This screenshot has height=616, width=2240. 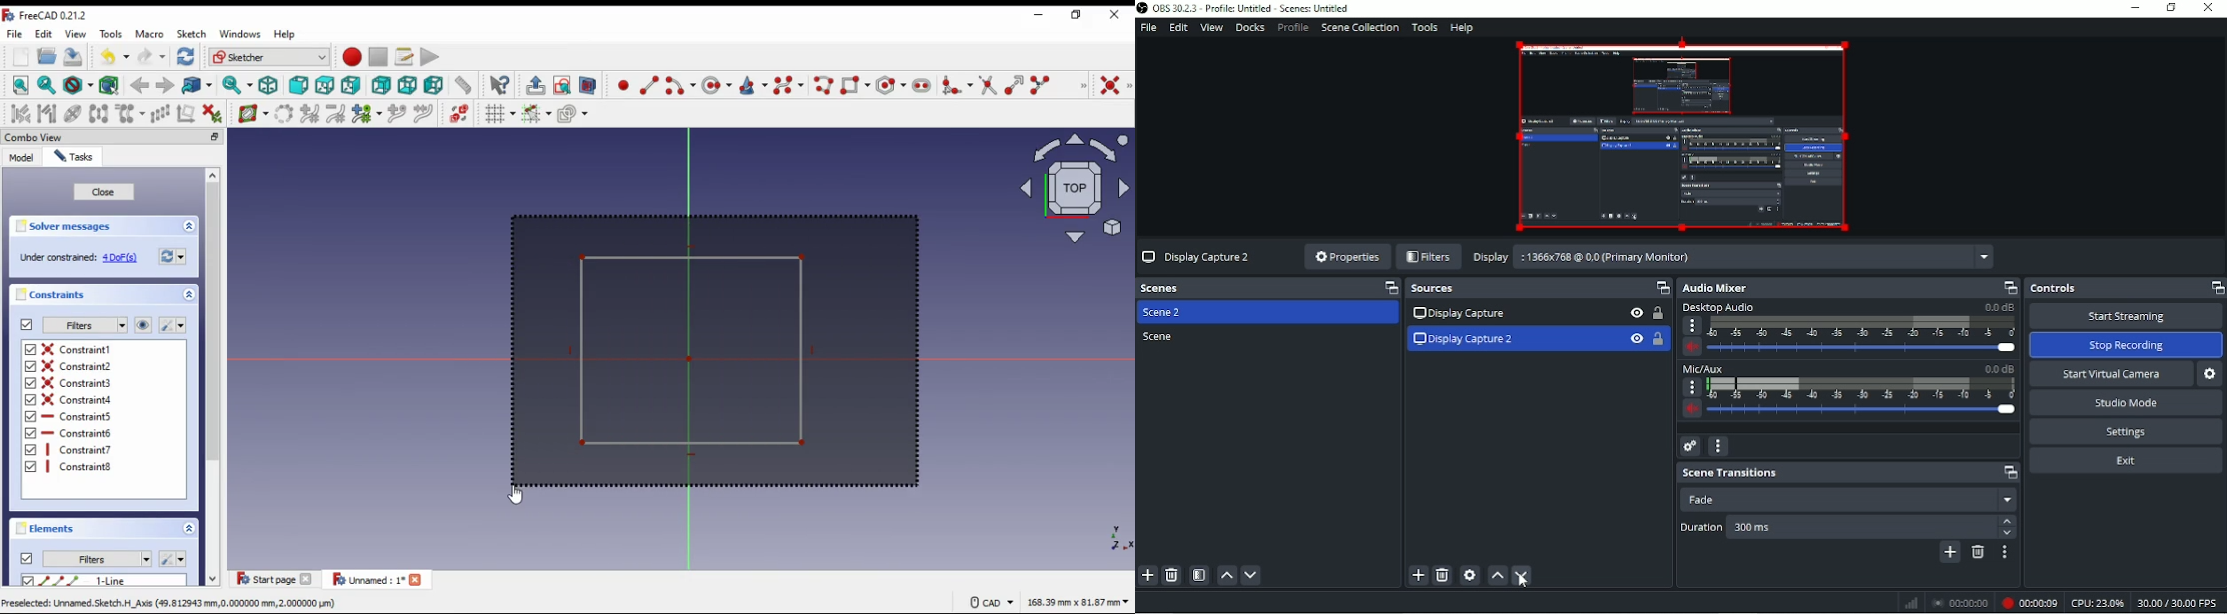 What do you see at coordinates (2211, 374) in the screenshot?
I see `Configure virtual camera` at bounding box center [2211, 374].